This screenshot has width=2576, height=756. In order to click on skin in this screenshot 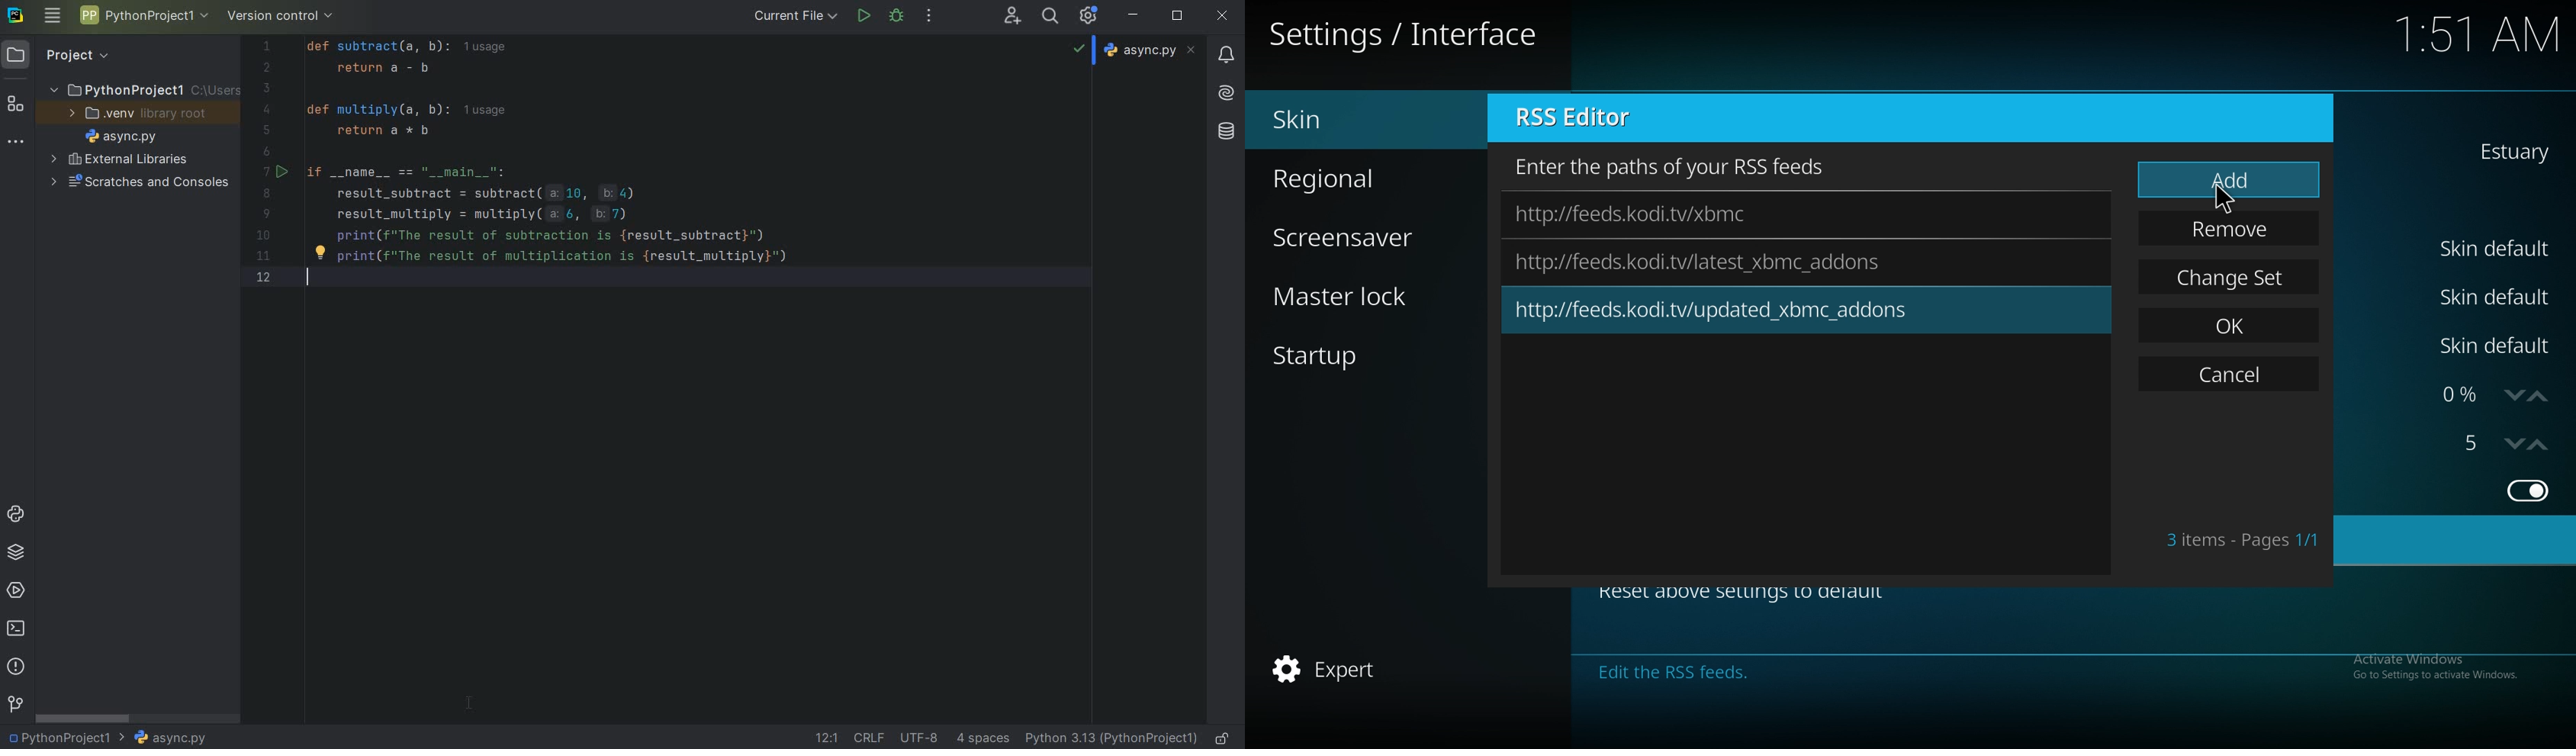, I will do `click(1346, 120)`.